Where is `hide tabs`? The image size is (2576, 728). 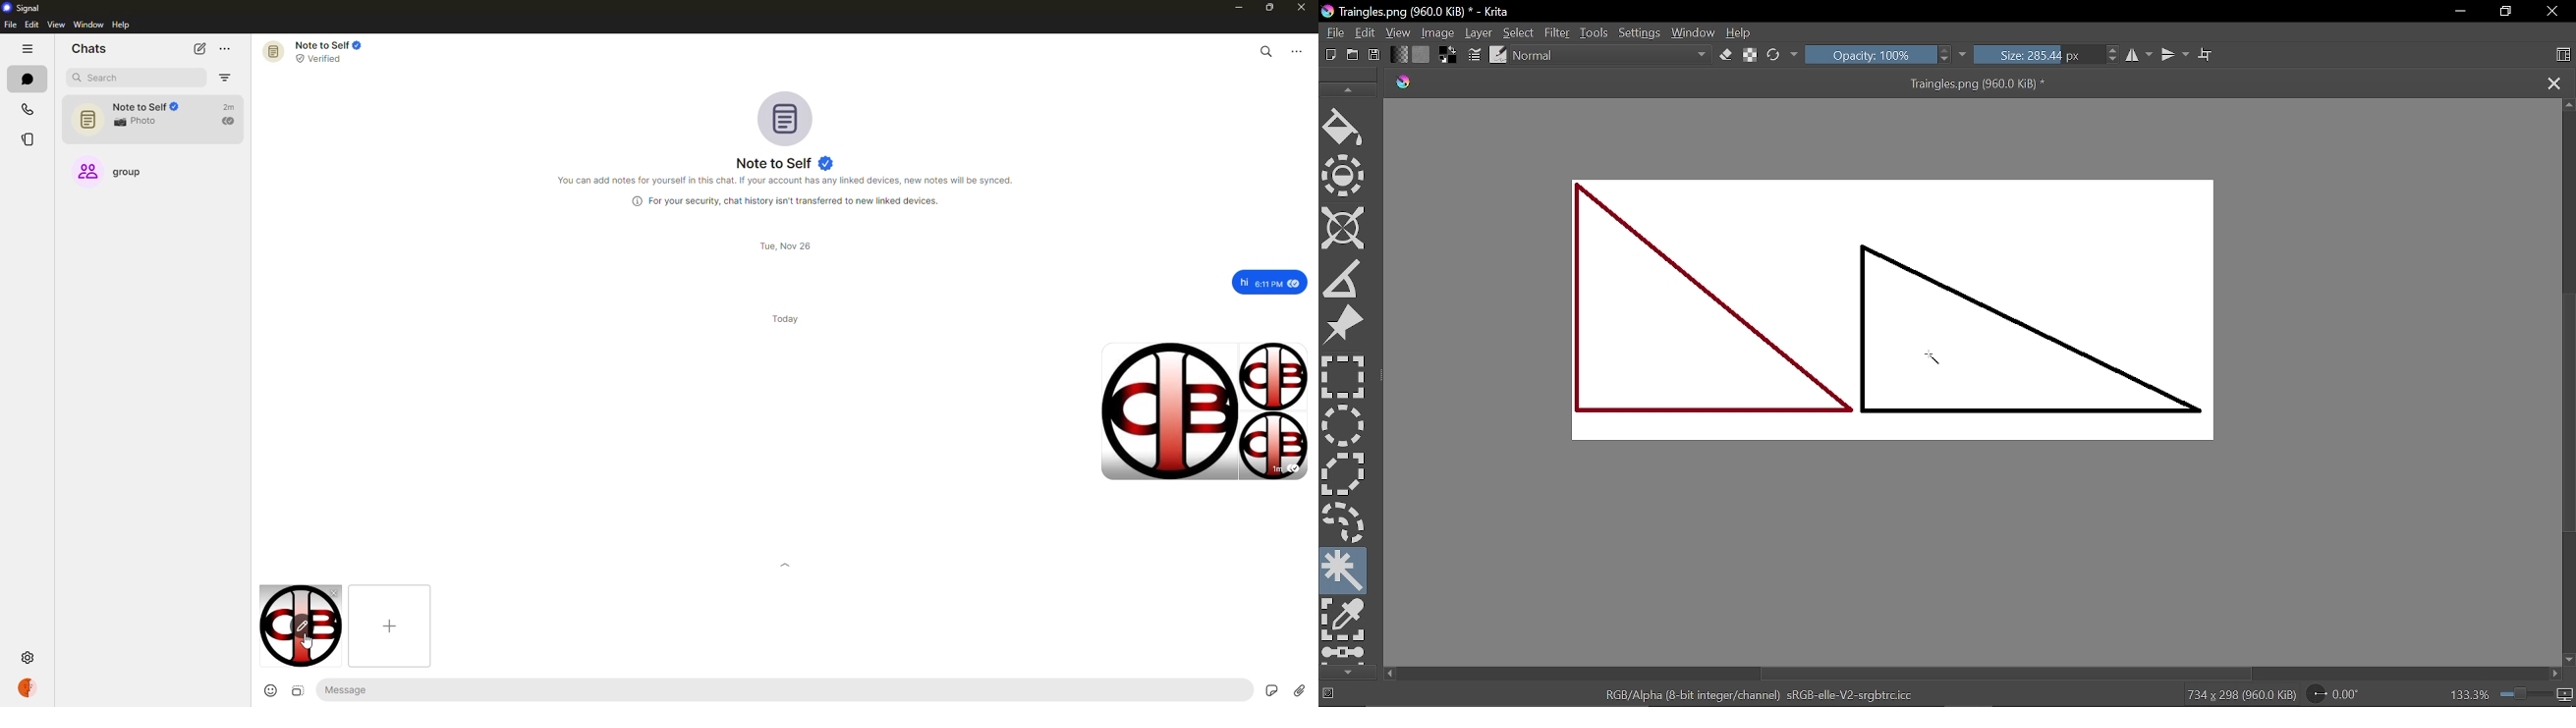
hide tabs is located at coordinates (28, 49).